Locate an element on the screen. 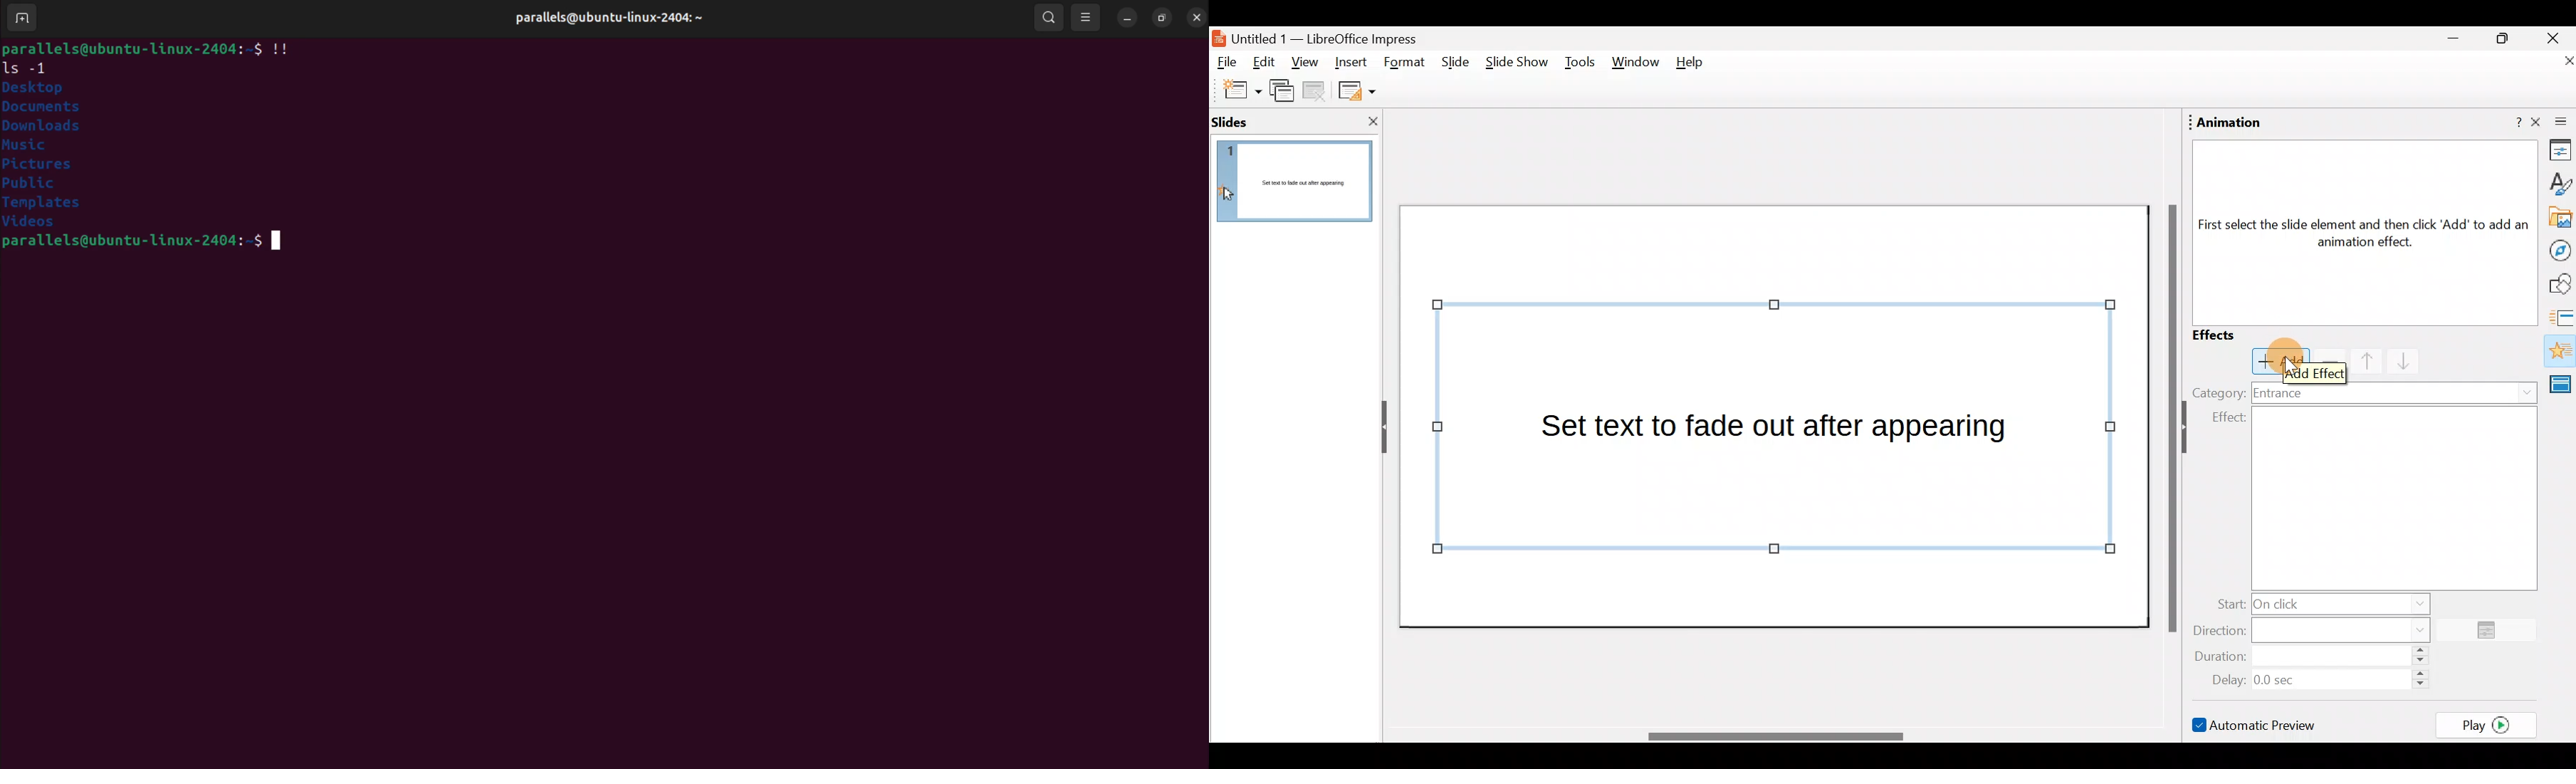 The width and height of the screenshot is (2576, 784). Slide layout is located at coordinates (1356, 90).